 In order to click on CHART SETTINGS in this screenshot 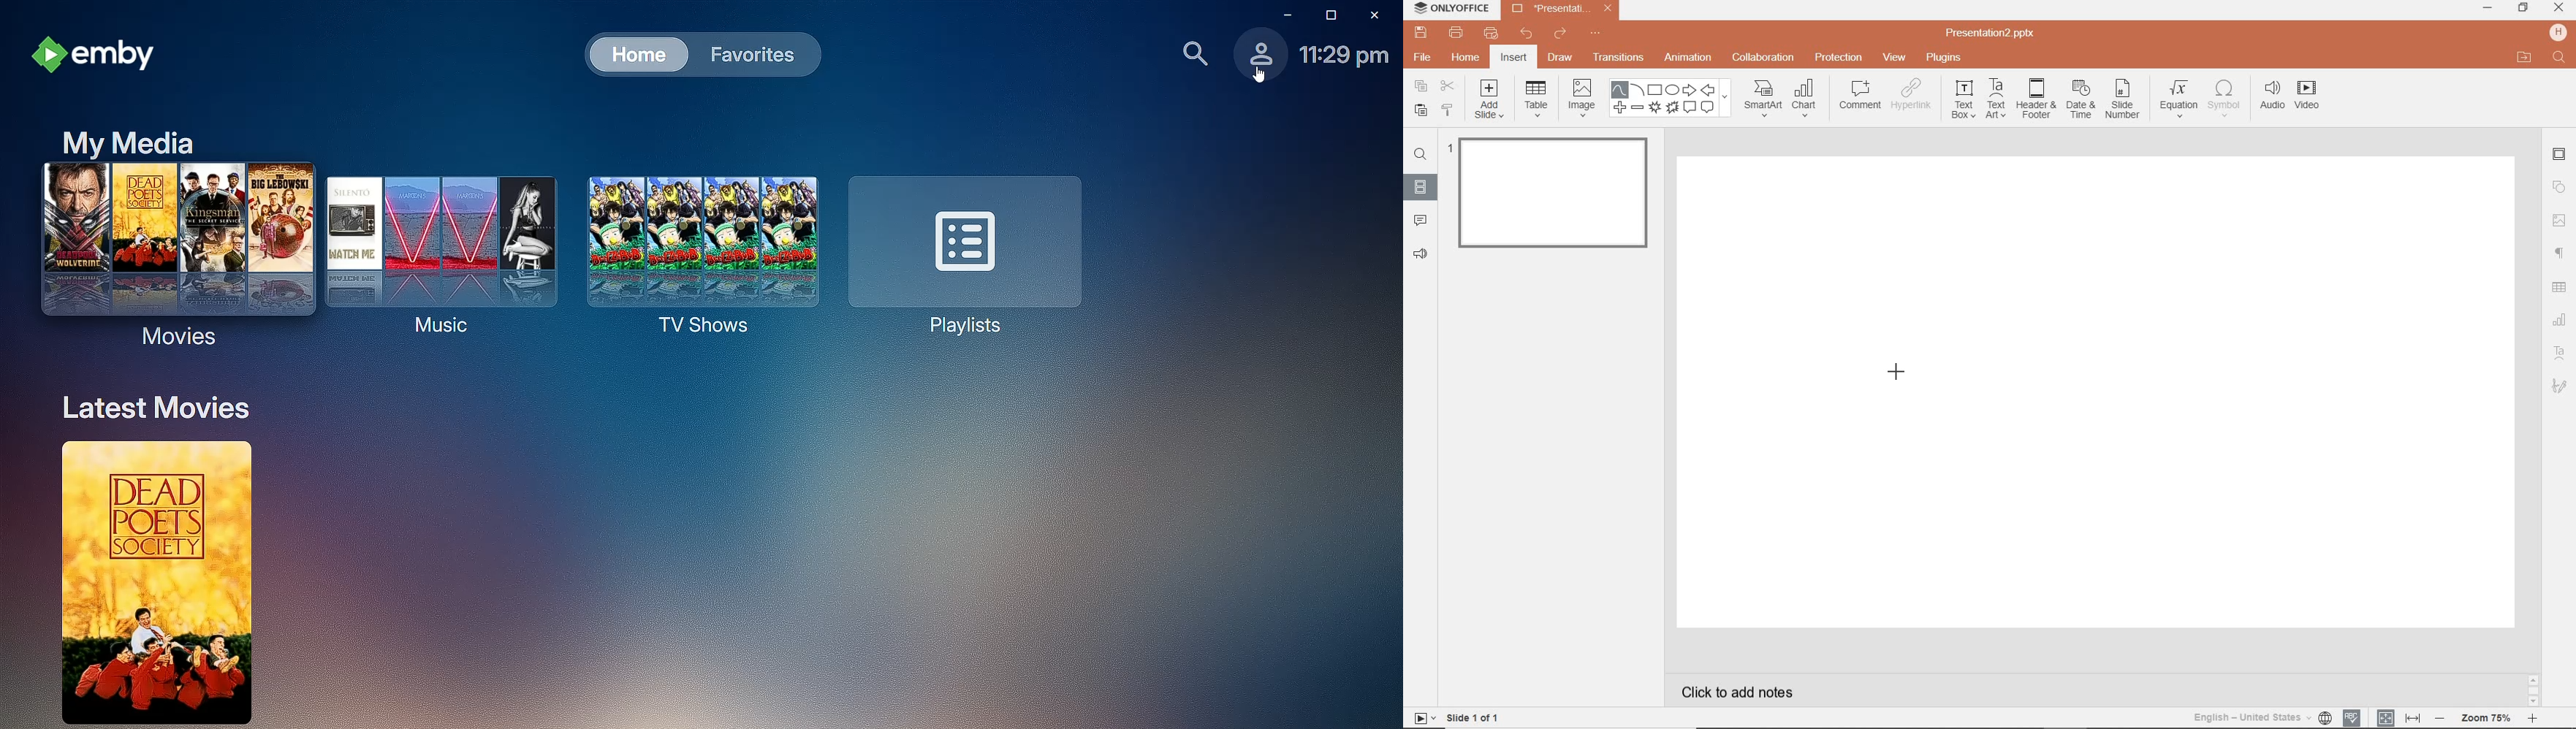, I will do `click(2562, 318)`.